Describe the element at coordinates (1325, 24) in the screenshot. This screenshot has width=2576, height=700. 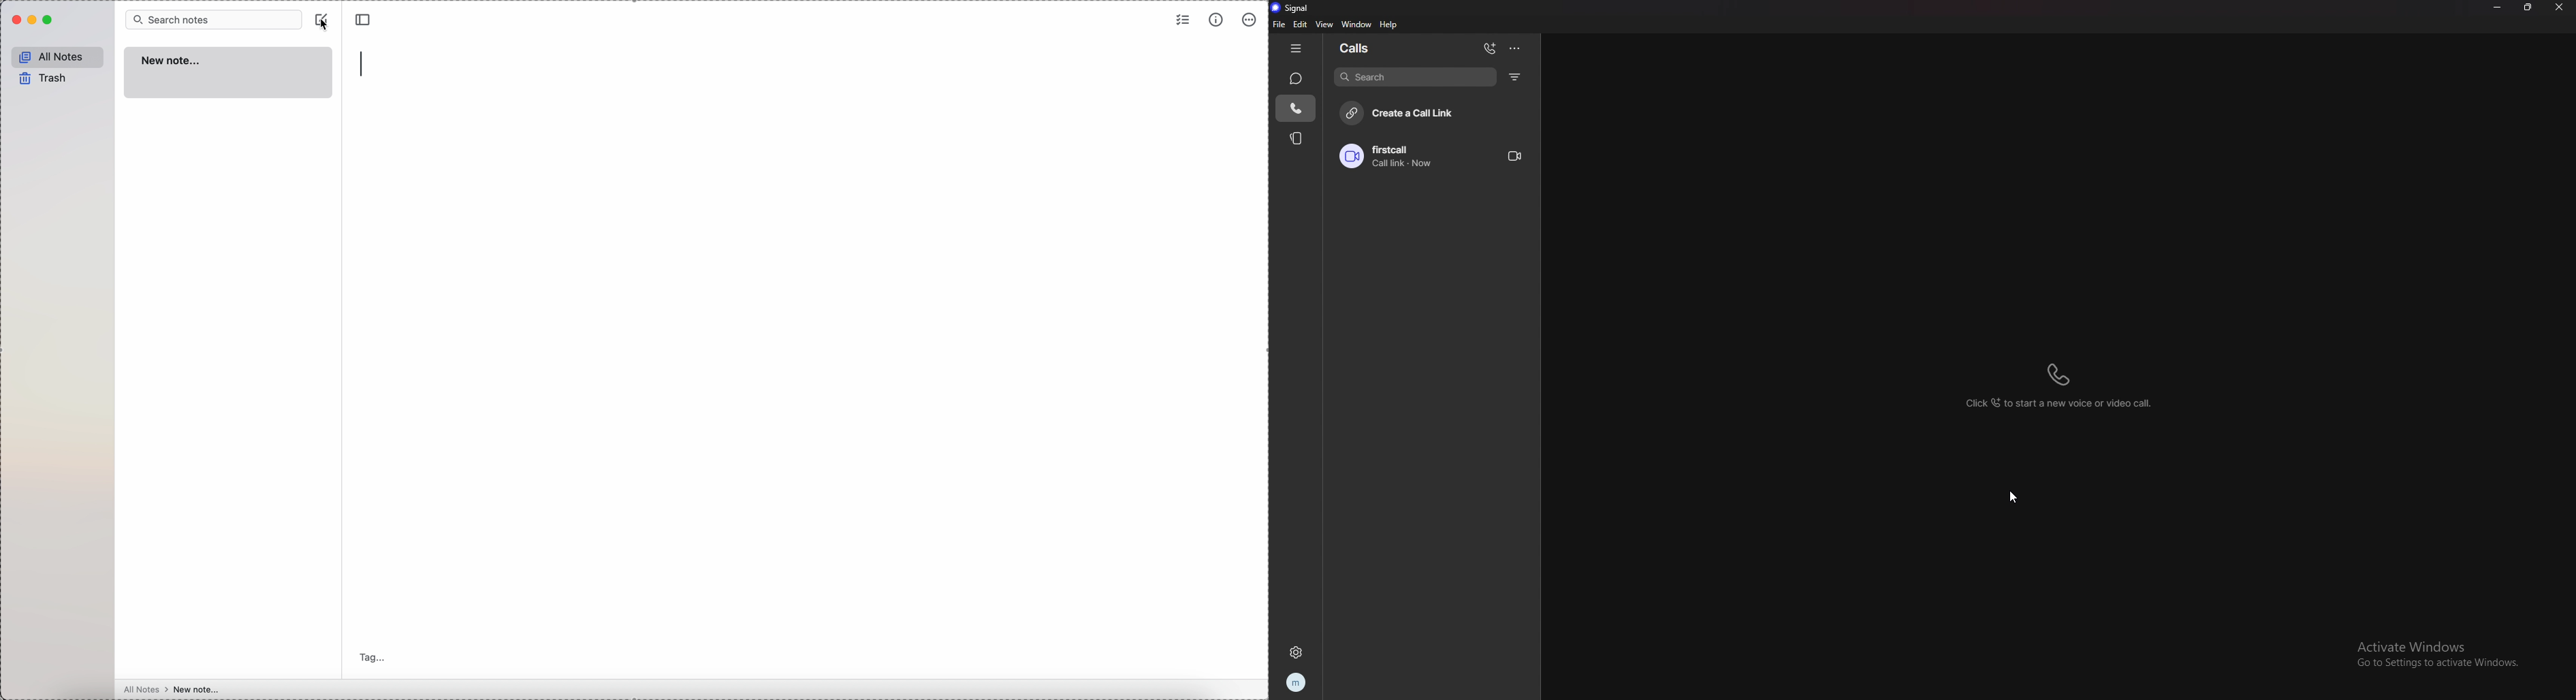
I see `view` at that location.